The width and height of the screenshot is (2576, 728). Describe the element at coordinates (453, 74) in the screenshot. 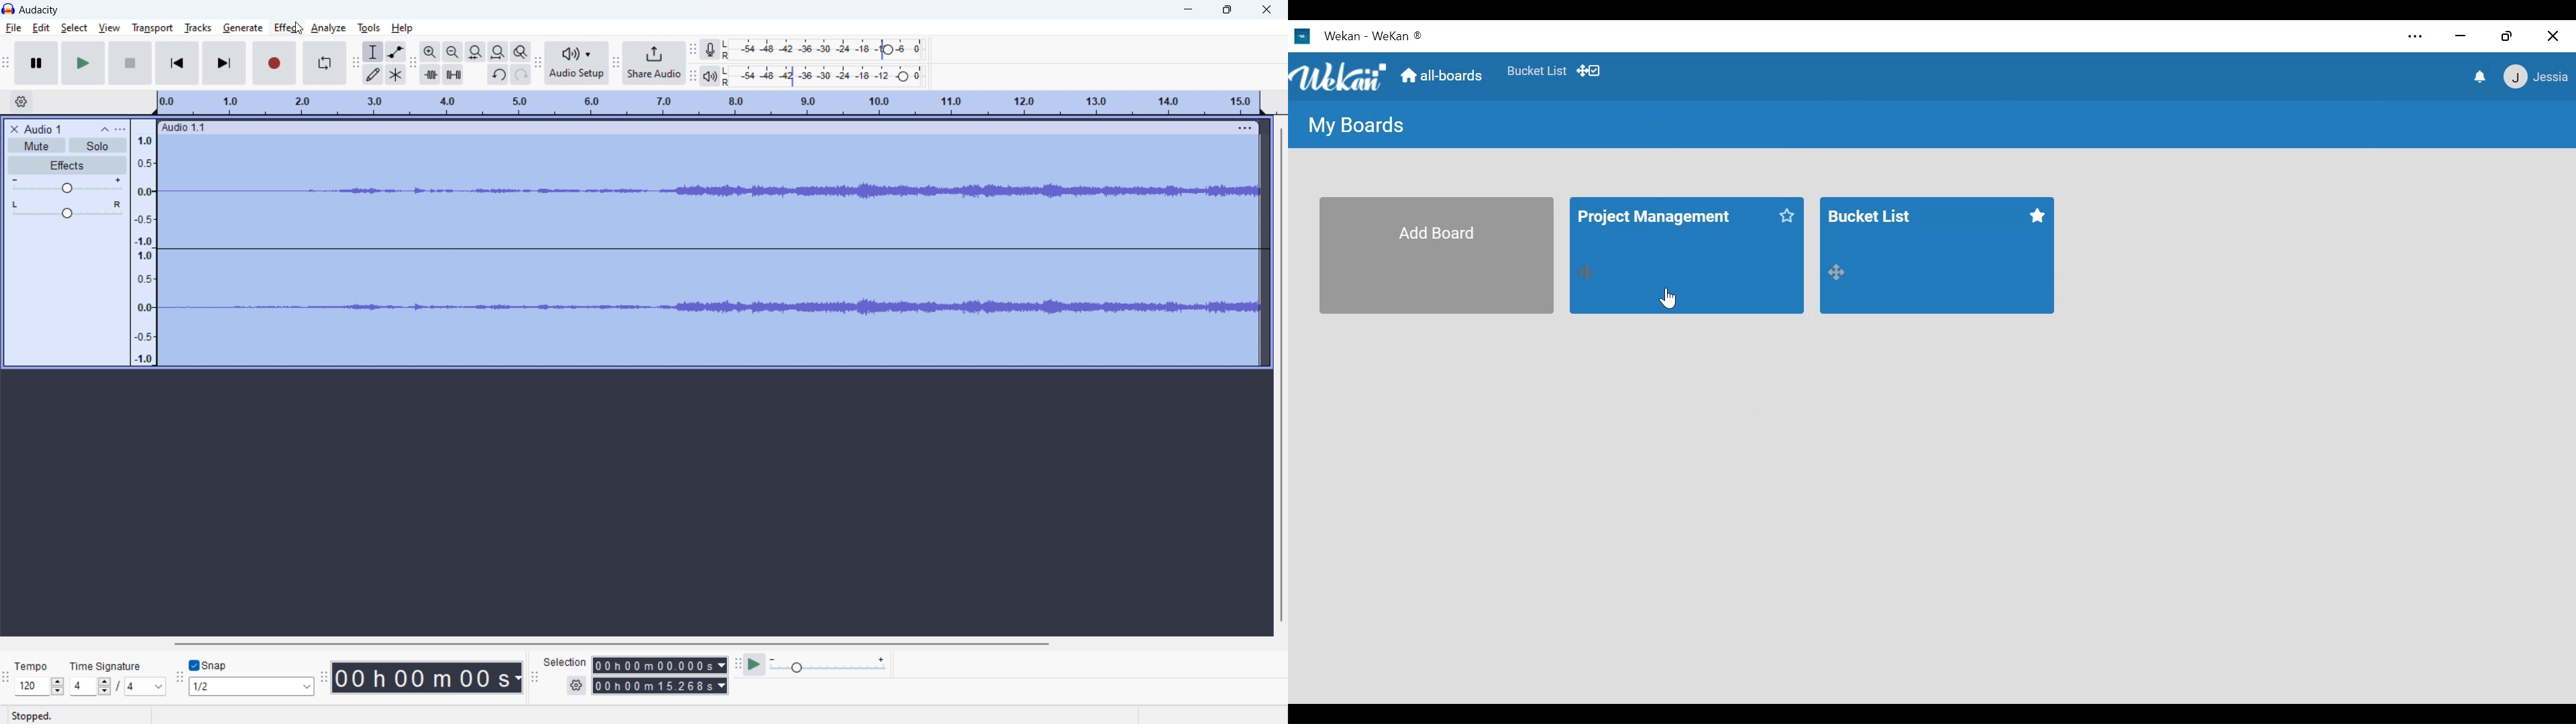

I see `silence audio selection` at that location.